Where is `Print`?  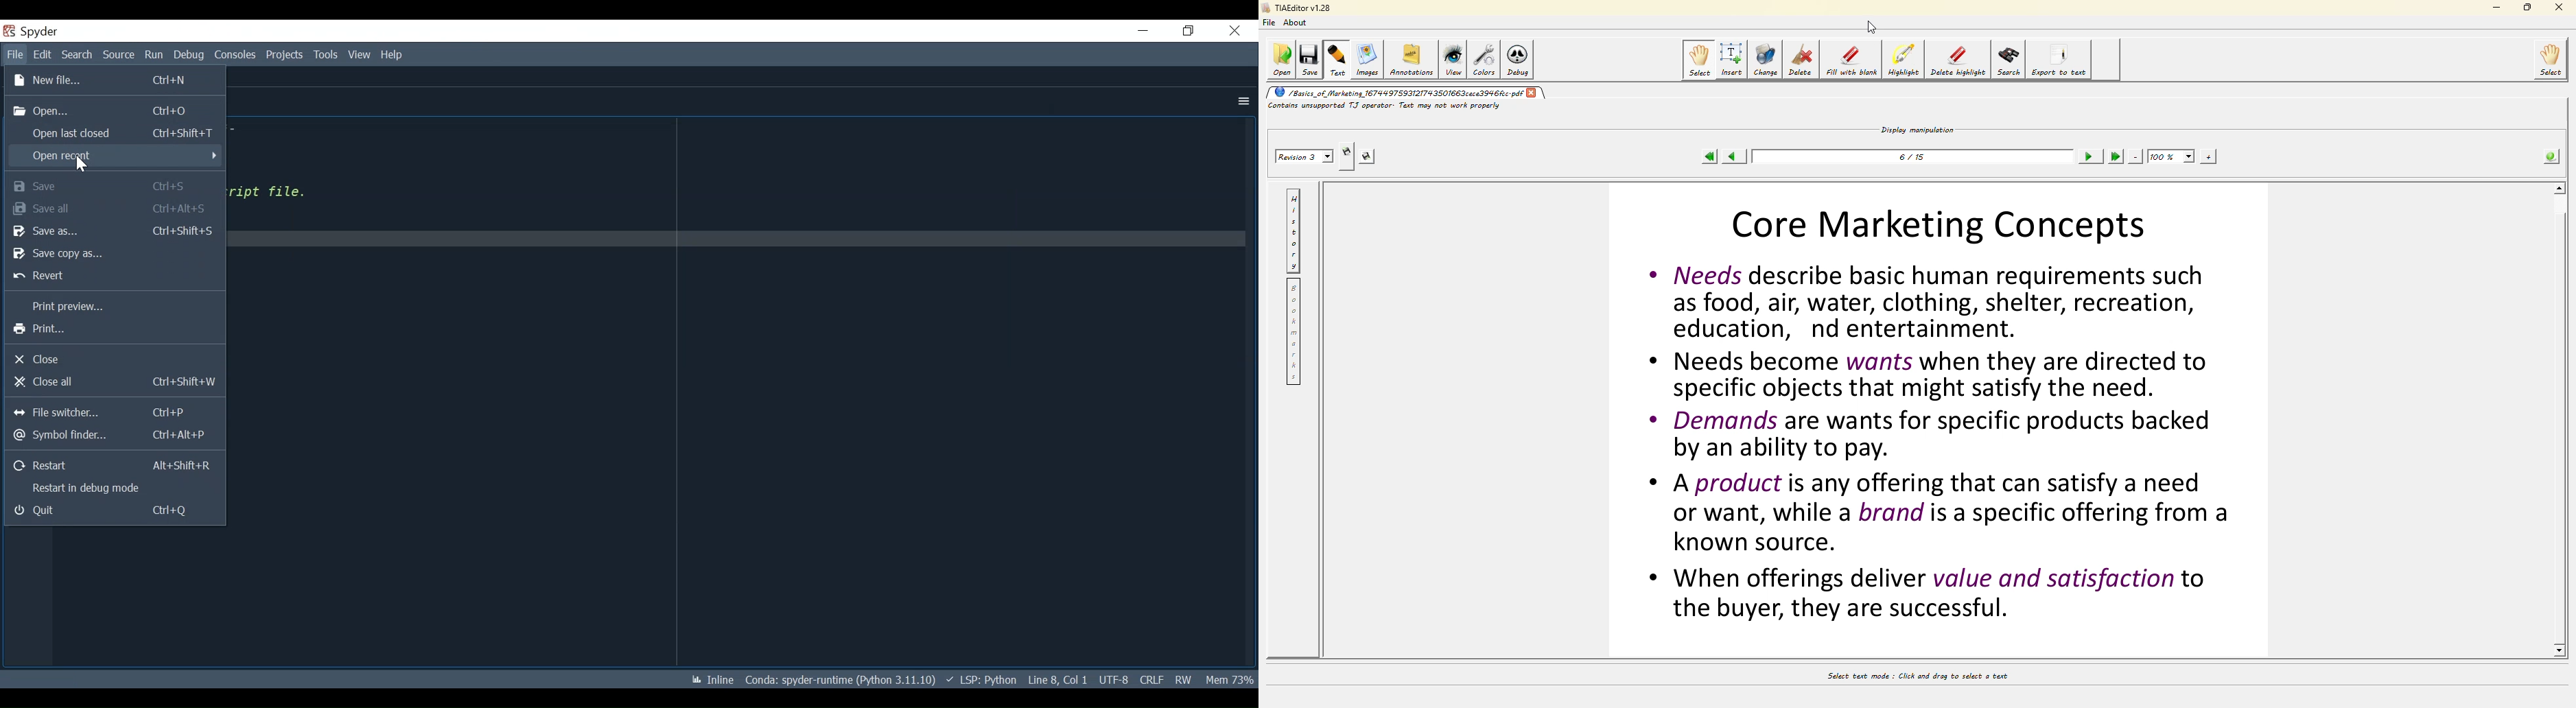 Print is located at coordinates (113, 330).